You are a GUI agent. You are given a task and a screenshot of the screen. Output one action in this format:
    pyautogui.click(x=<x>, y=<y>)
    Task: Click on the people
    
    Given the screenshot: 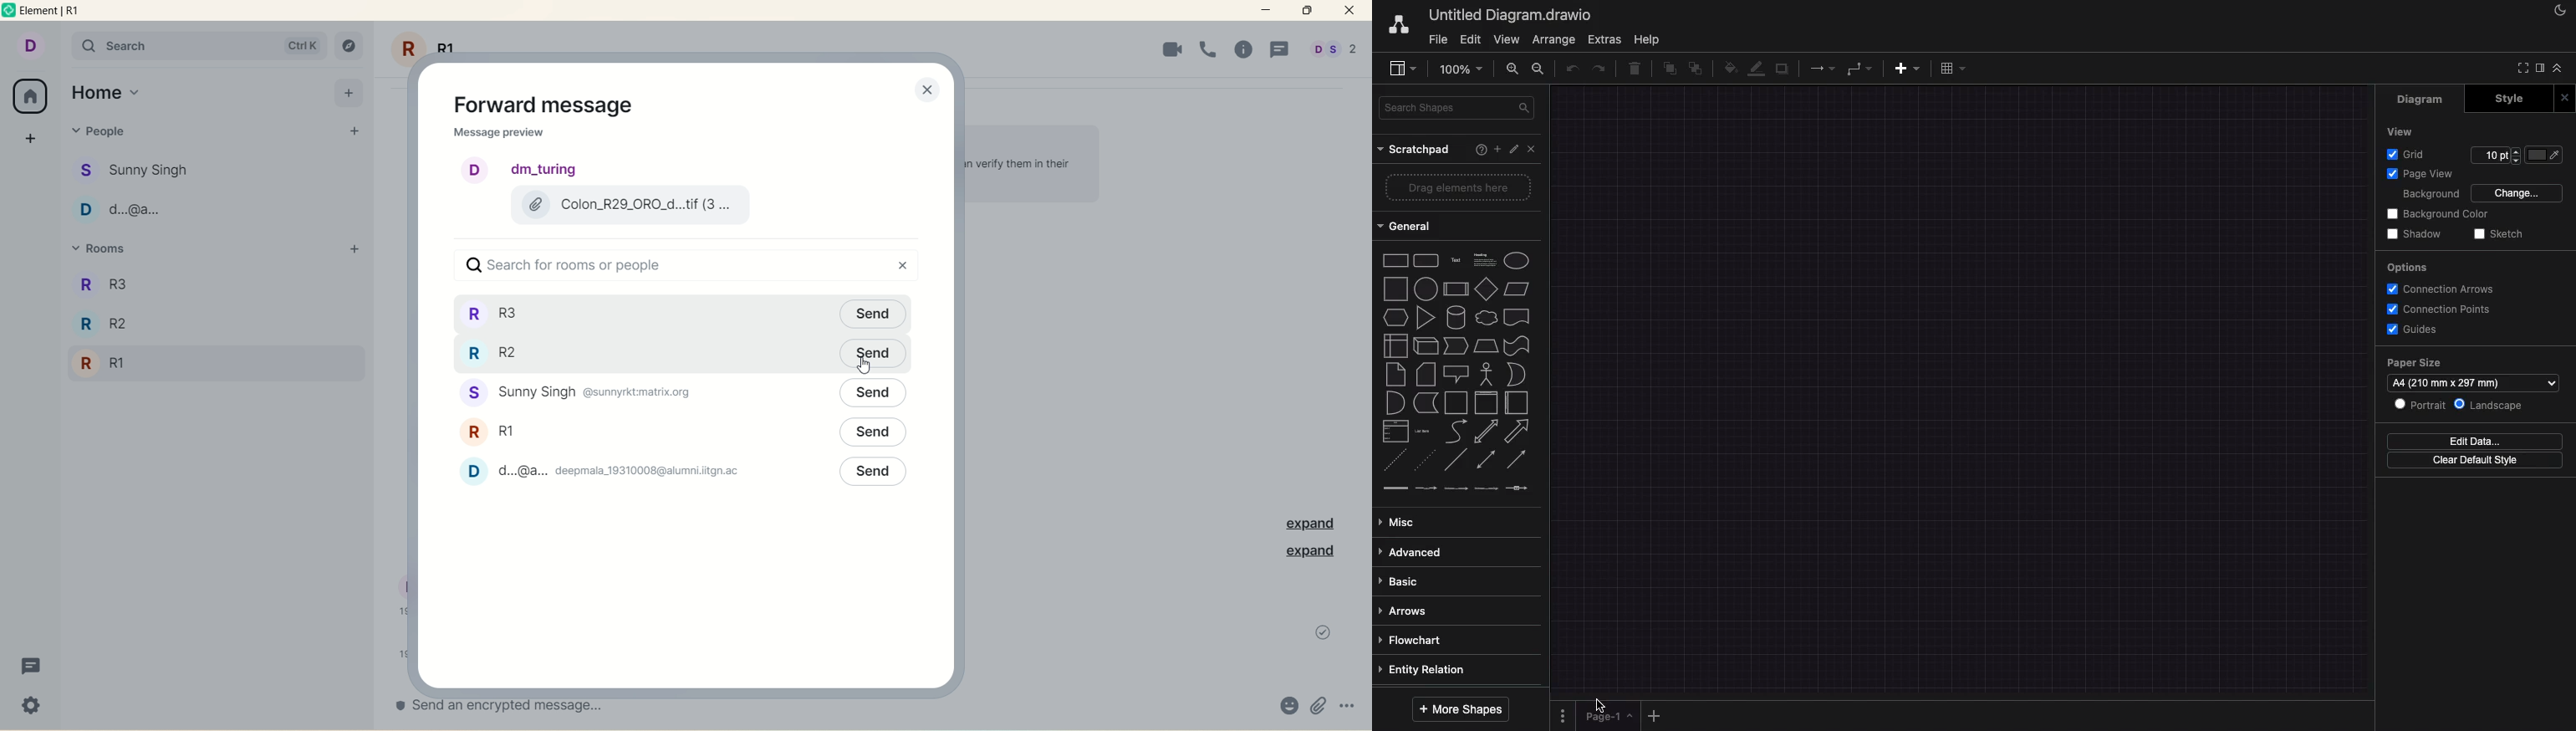 What is the action you would take?
    pyautogui.click(x=608, y=471)
    